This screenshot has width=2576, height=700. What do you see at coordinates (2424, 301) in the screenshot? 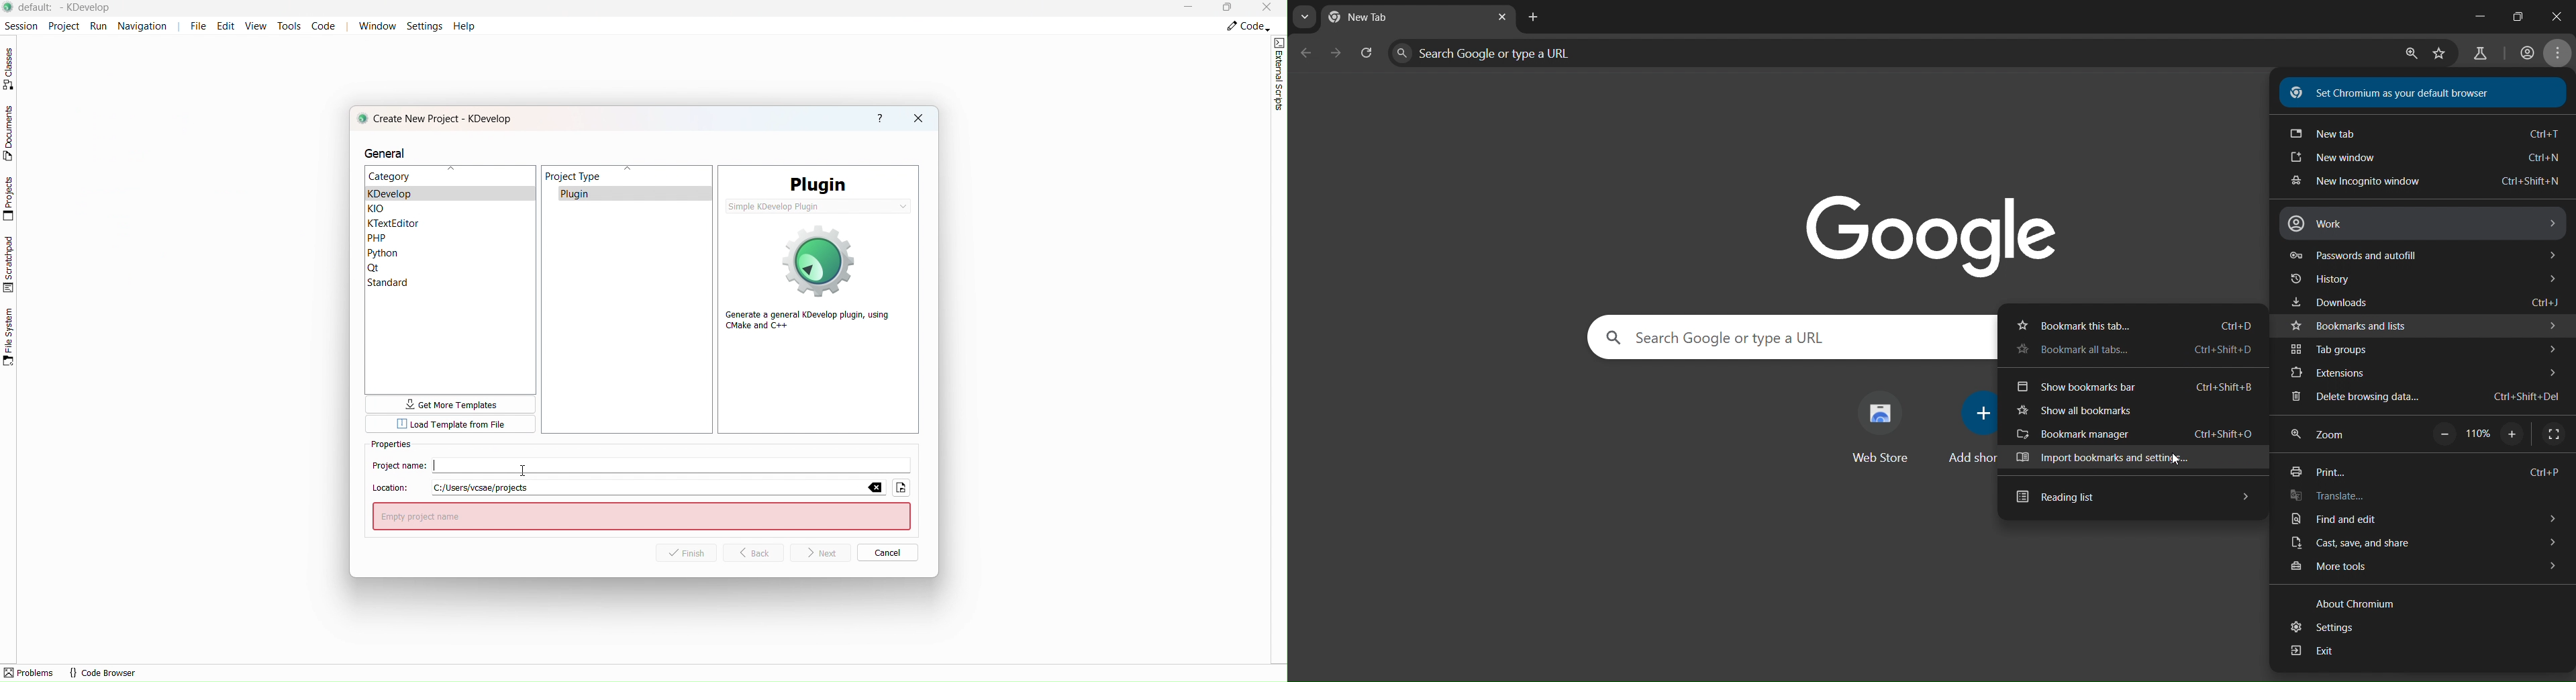
I see `downloads` at bounding box center [2424, 301].